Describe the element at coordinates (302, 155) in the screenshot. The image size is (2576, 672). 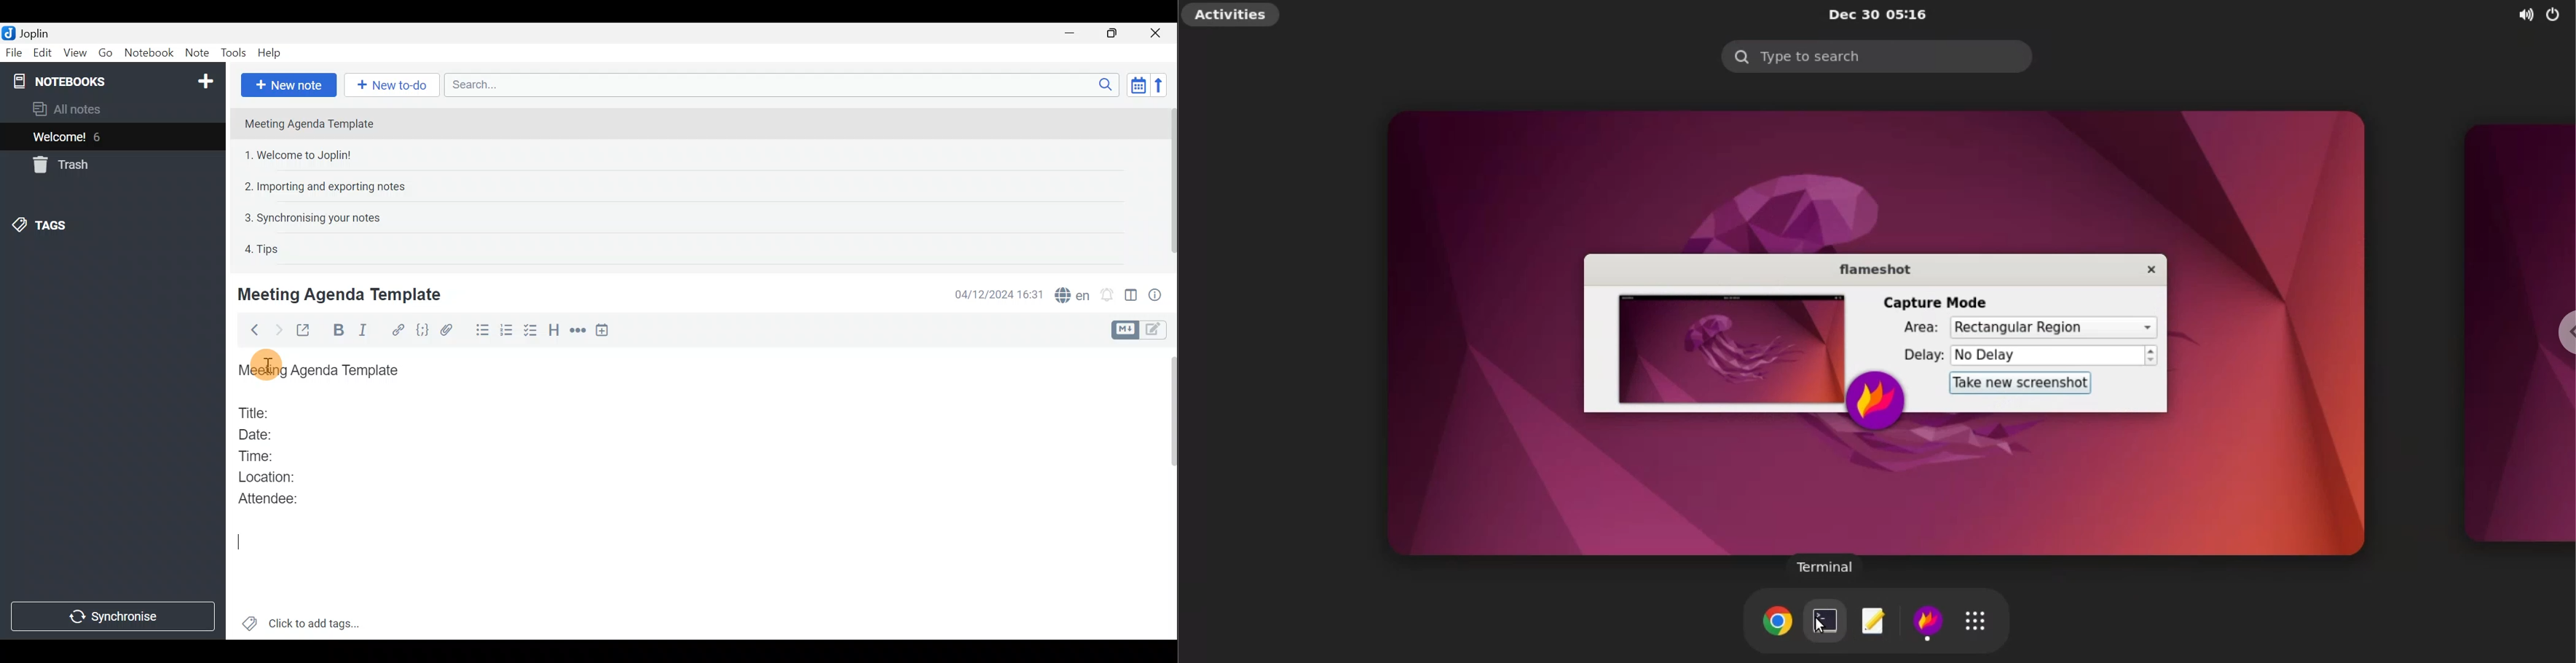
I see `1. Welcome to Joplin!` at that location.